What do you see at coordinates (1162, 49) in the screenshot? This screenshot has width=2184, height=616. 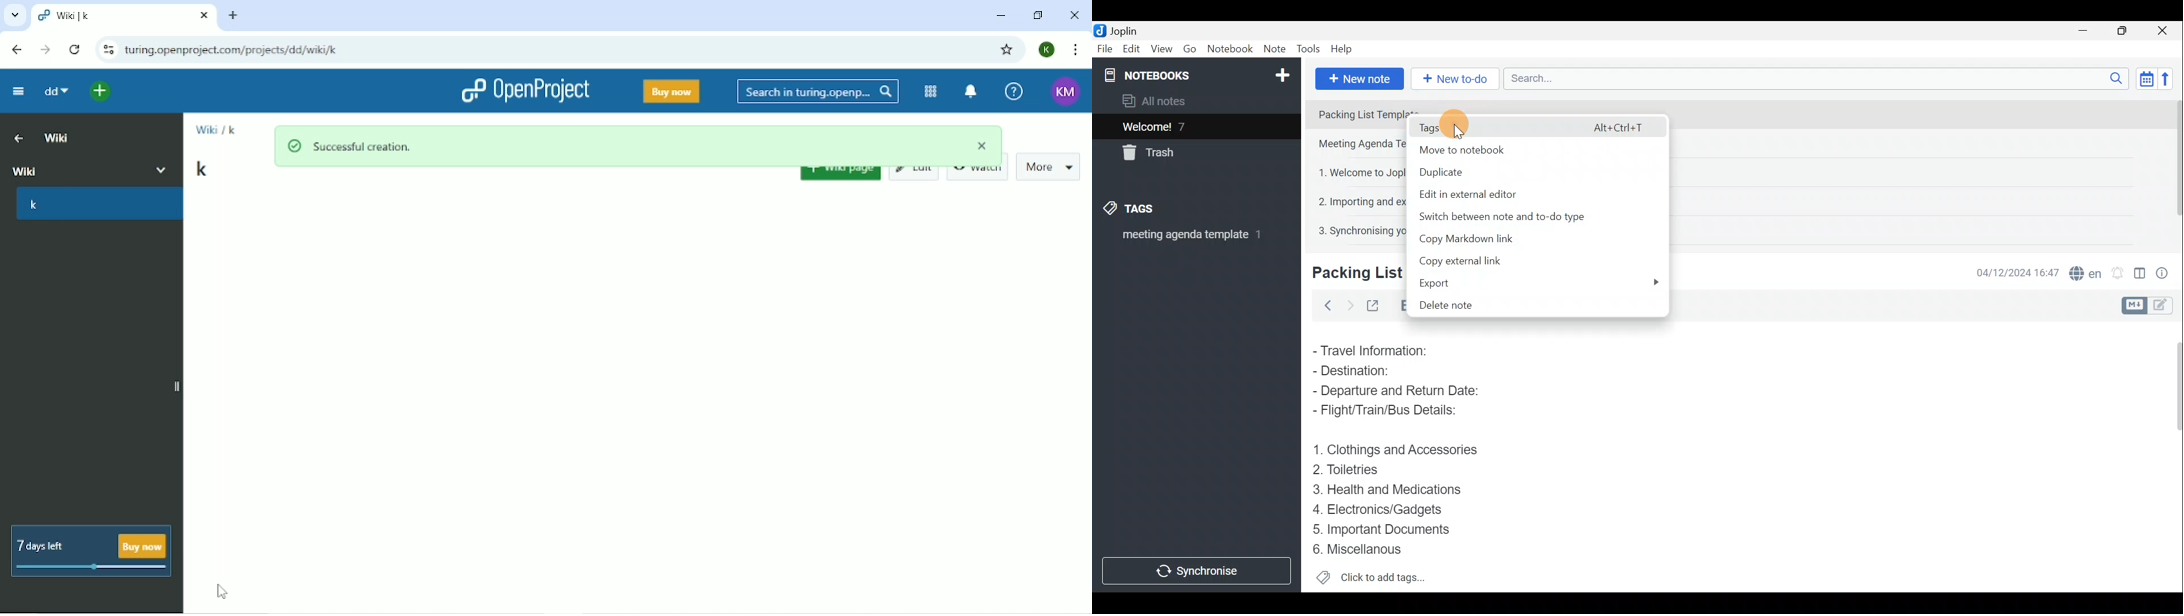 I see `View` at bounding box center [1162, 49].